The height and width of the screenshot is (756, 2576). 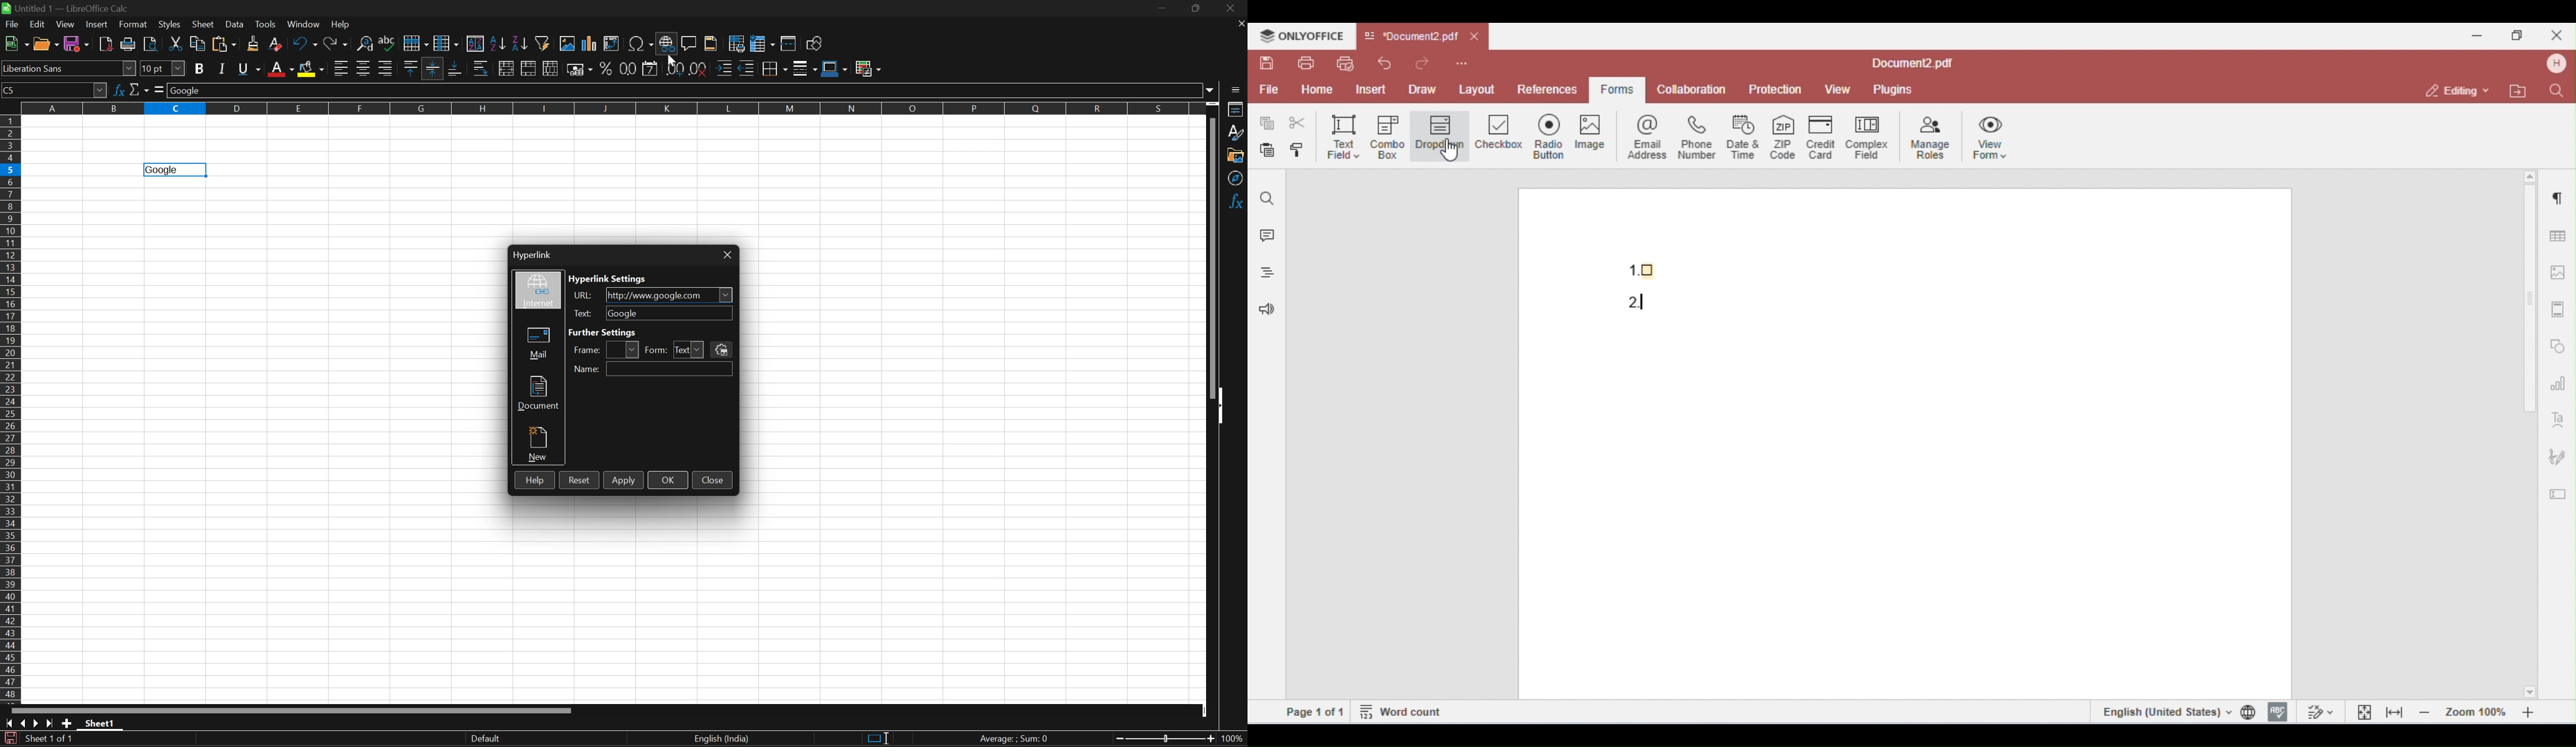 I want to click on Align vertically, so click(x=433, y=68).